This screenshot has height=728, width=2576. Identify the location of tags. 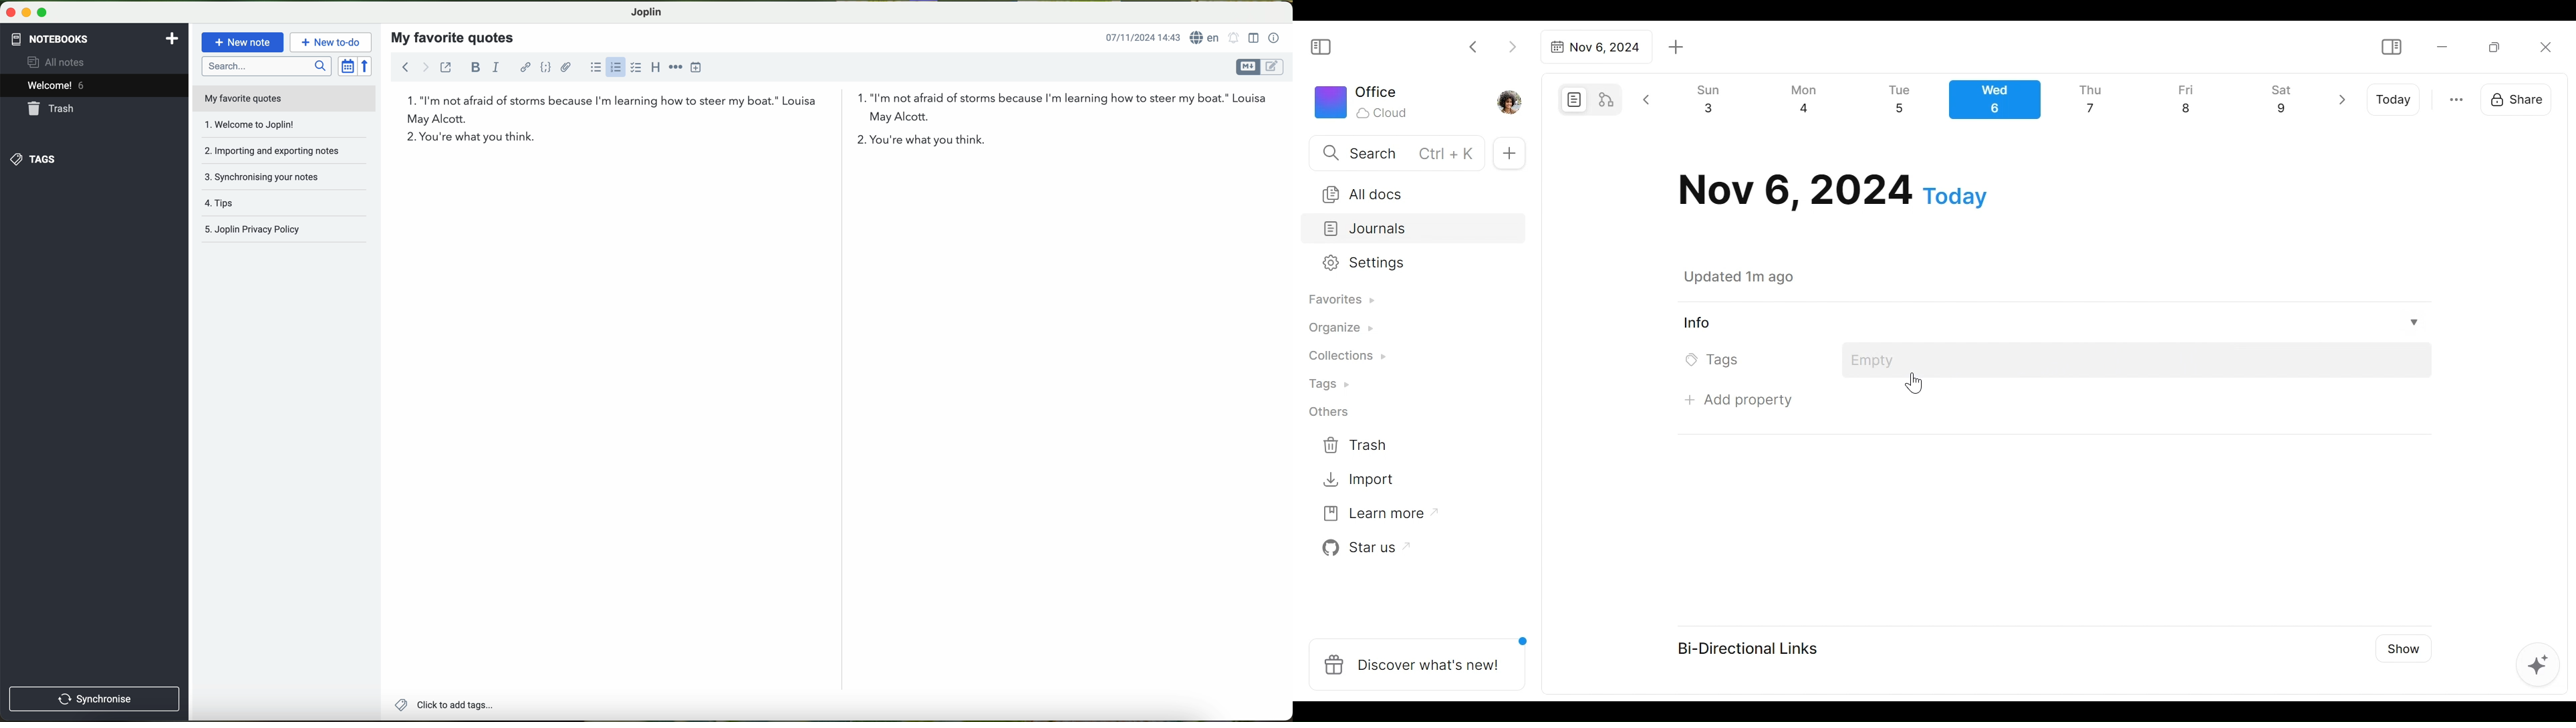
(282, 203).